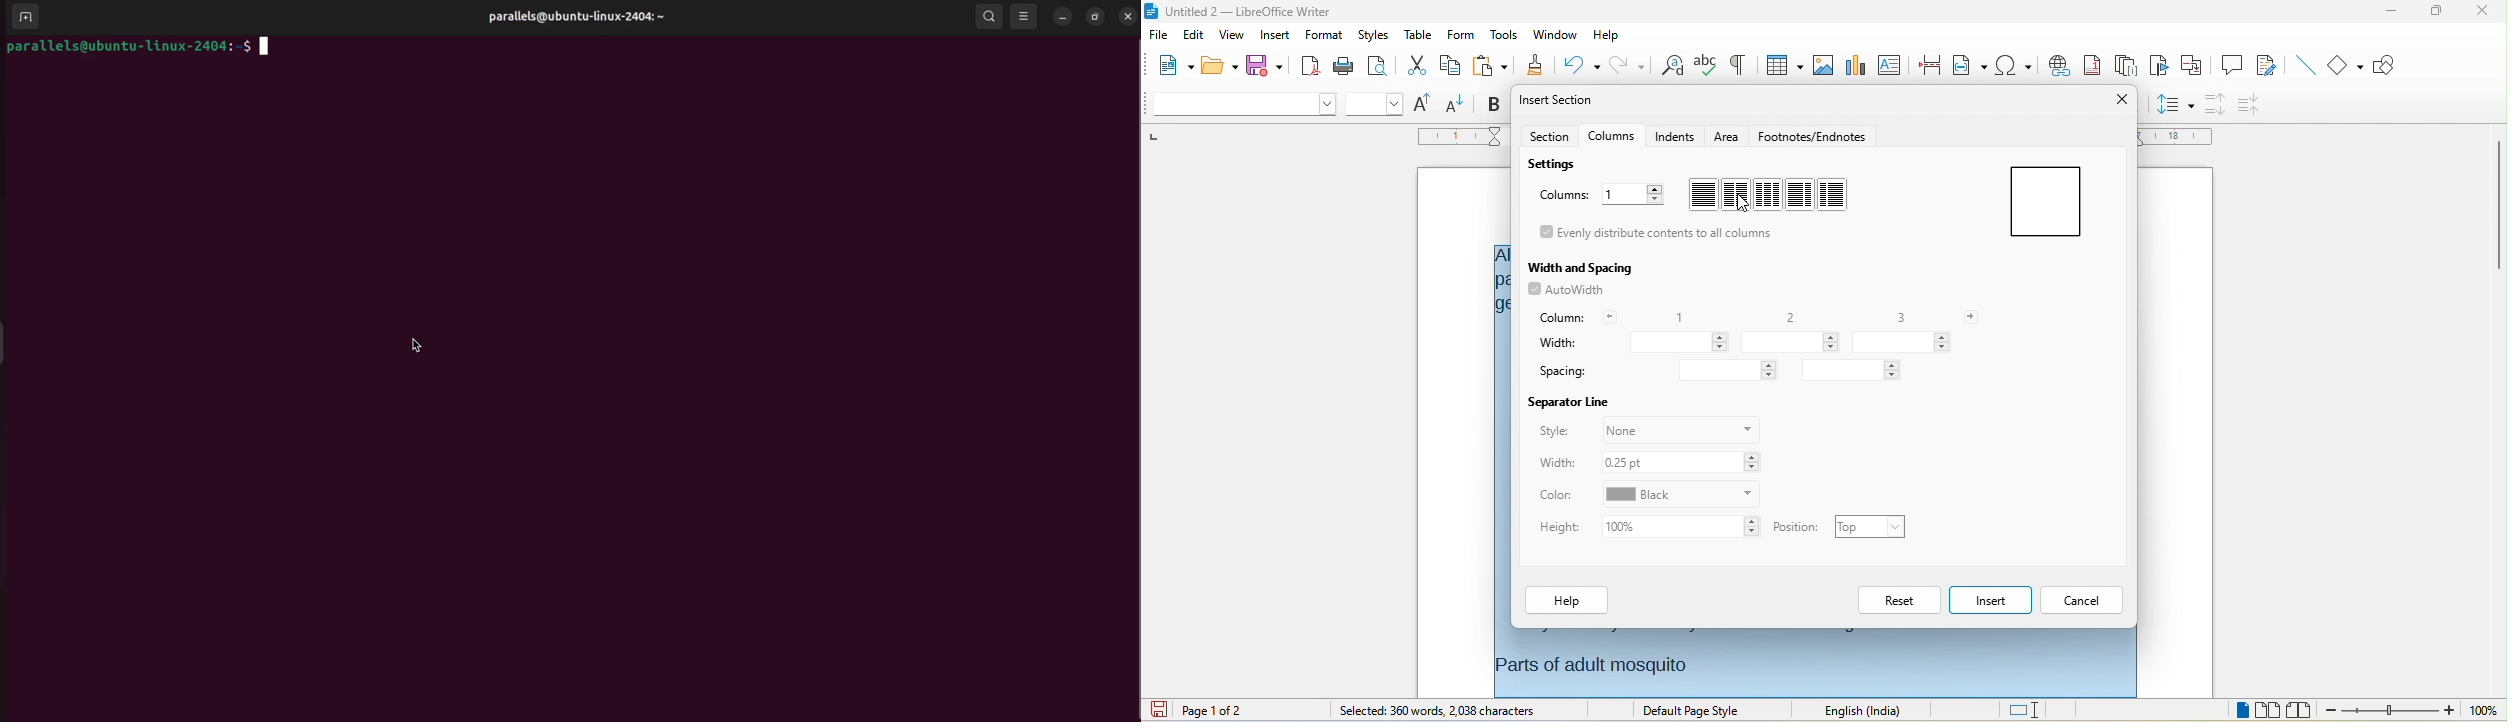 The width and height of the screenshot is (2520, 728). Describe the element at coordinates (2267, 710) in the screenshot. I see `multiple page view` at that location.